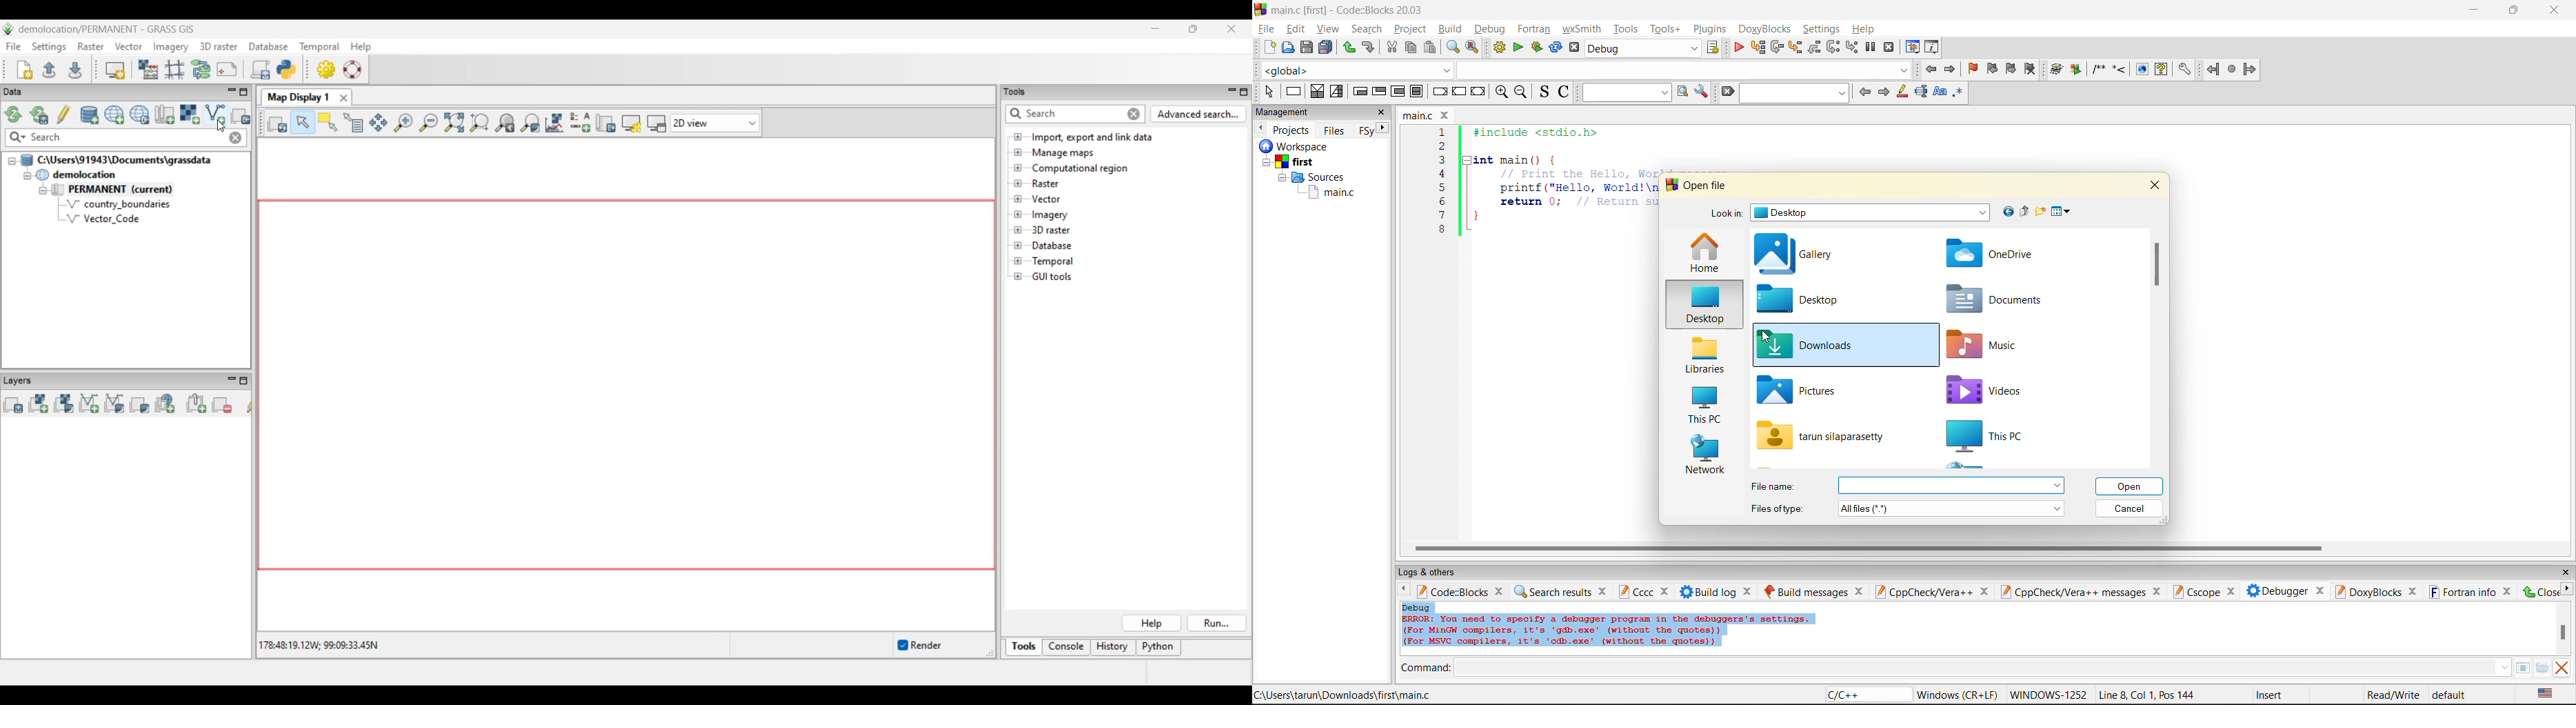  What do you see at coordinates (1367, 28) in the screenshot?
I see `search` at bounding box center [1367, 28].